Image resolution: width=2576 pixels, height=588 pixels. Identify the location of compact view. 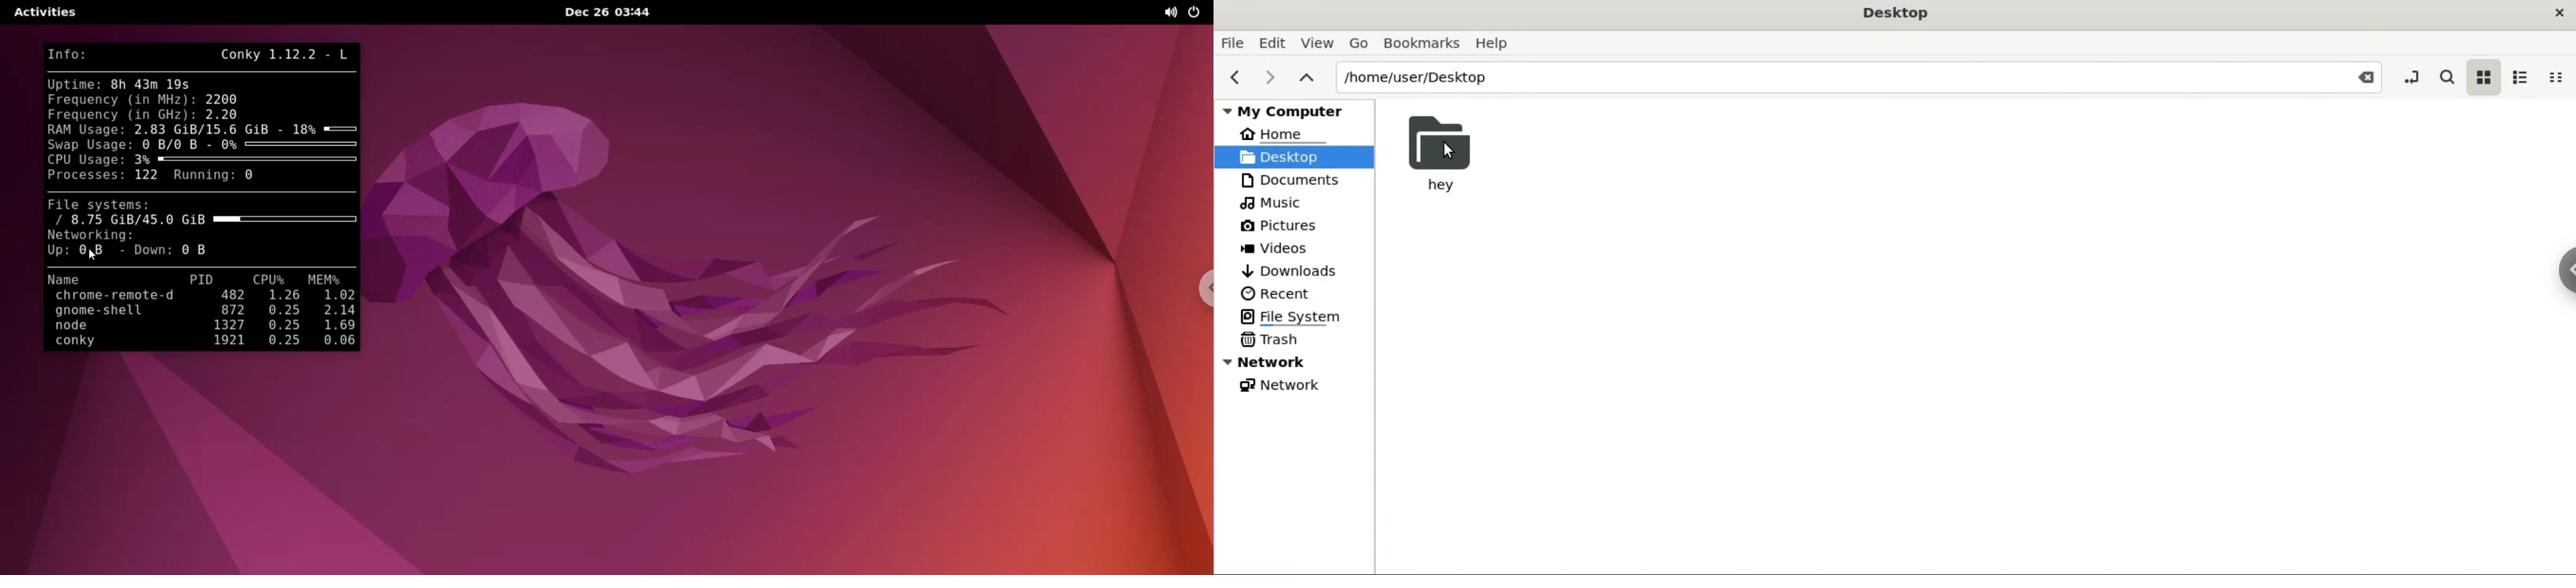
(2560, 77).